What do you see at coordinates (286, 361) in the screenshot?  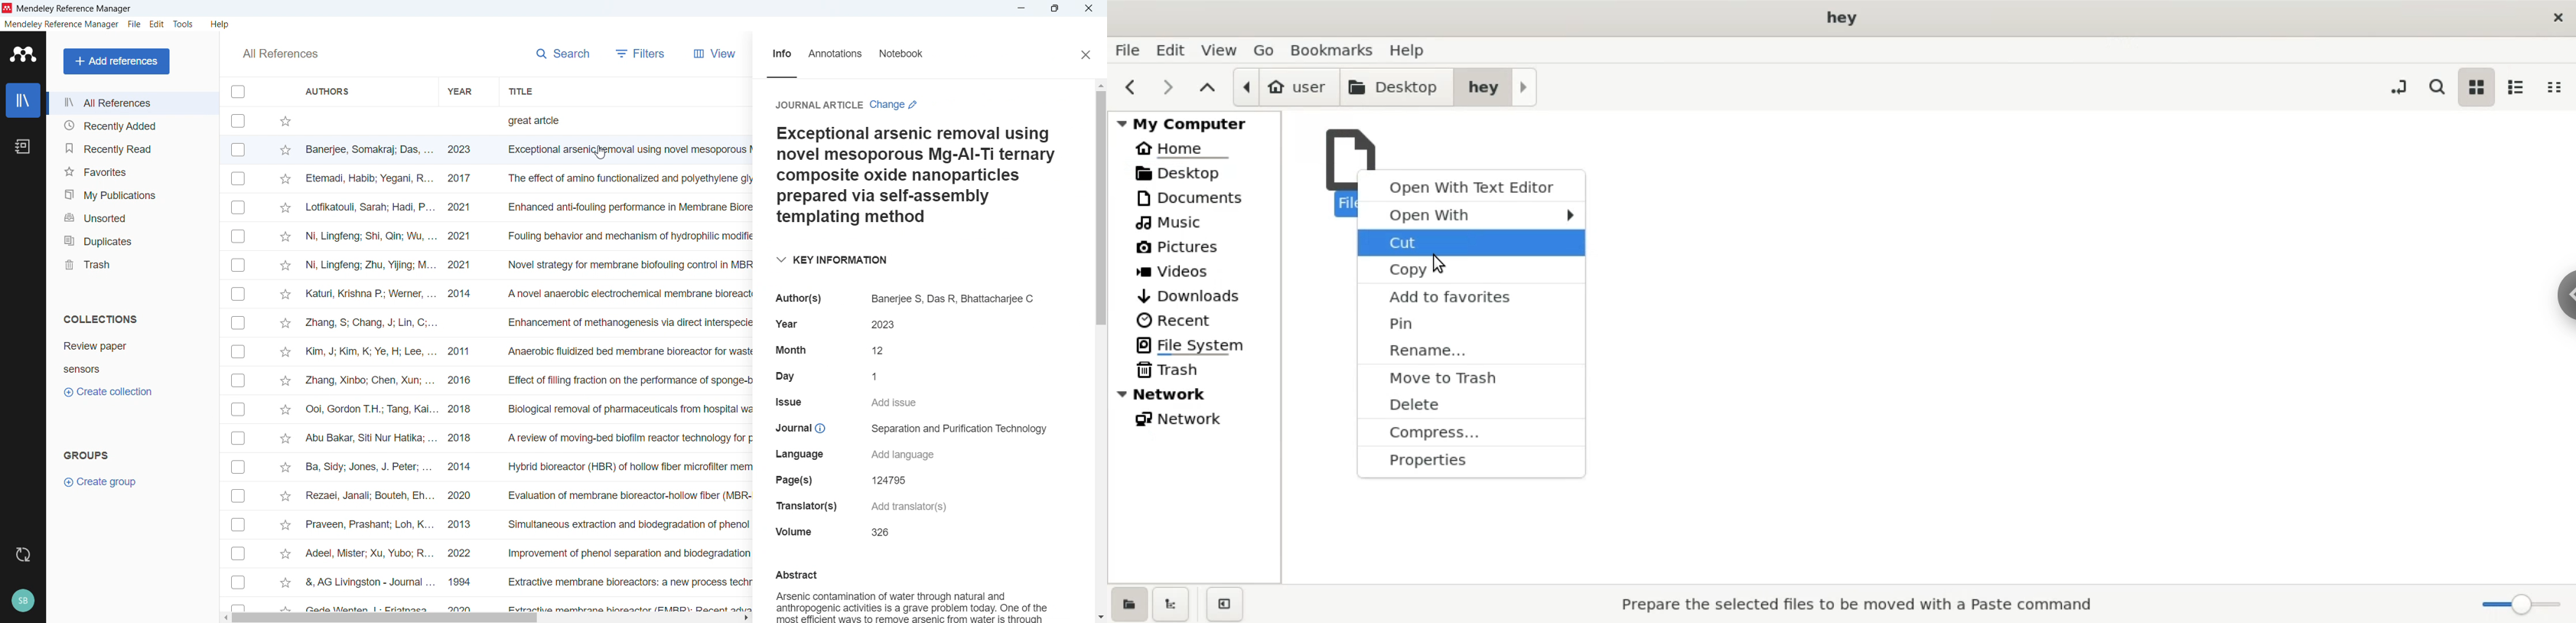 I see `Starmark individual entries ` at bounding box center [286, 361].